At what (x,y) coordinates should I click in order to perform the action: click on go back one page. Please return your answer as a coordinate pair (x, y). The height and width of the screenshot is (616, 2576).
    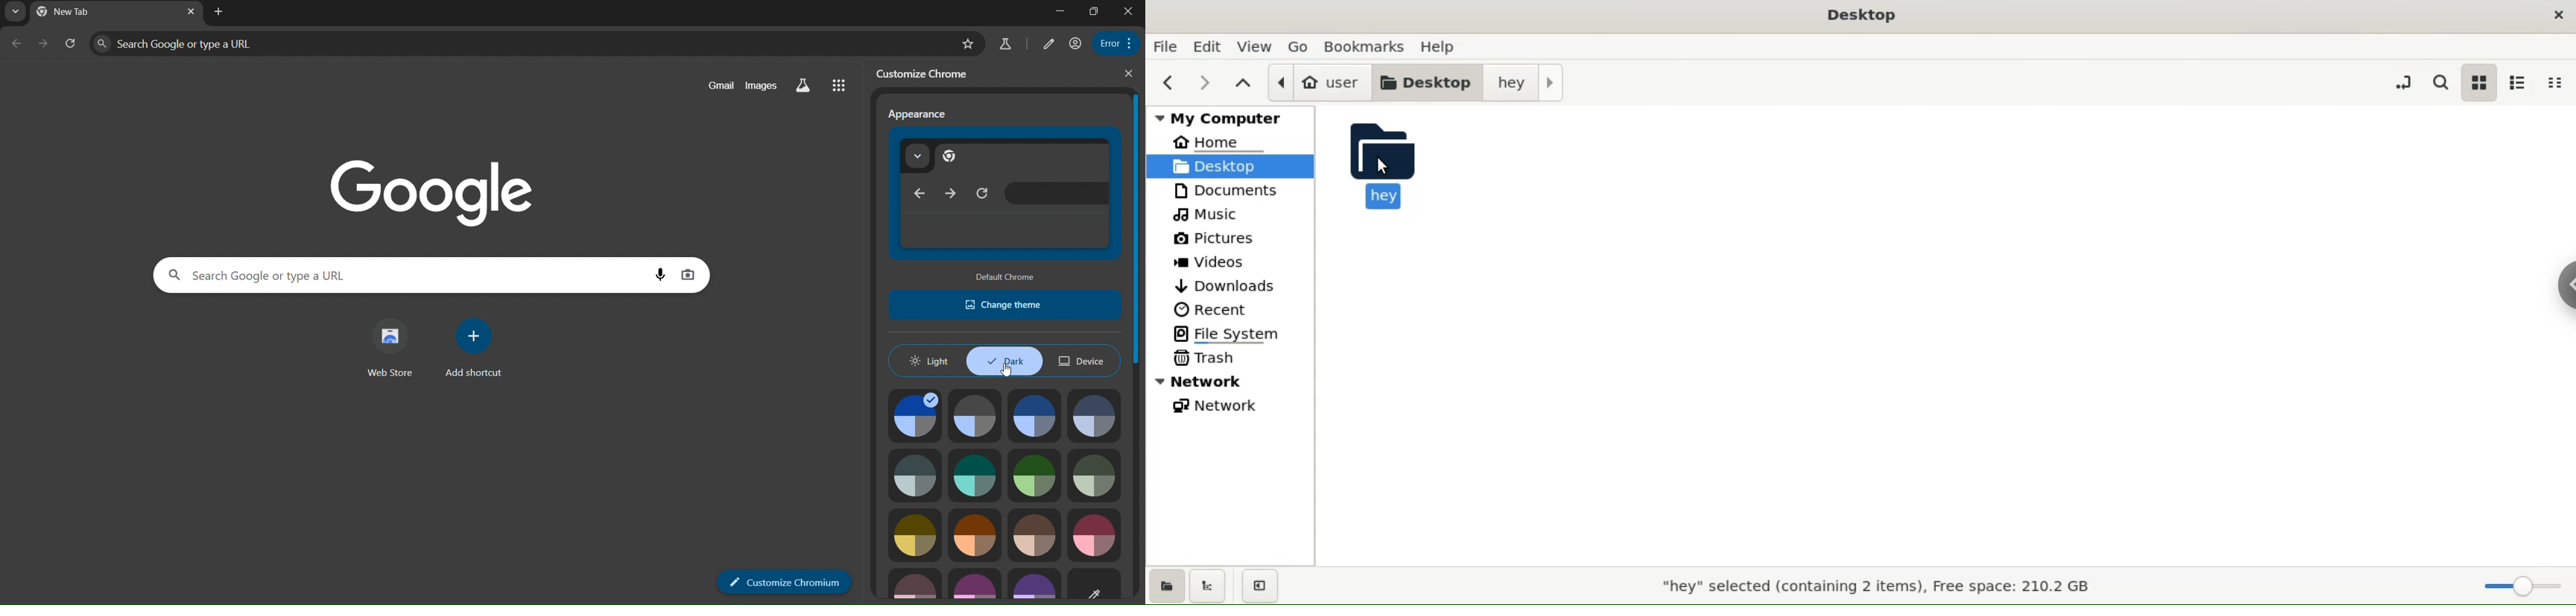
    Looking at the image, I should click on (17, 44).